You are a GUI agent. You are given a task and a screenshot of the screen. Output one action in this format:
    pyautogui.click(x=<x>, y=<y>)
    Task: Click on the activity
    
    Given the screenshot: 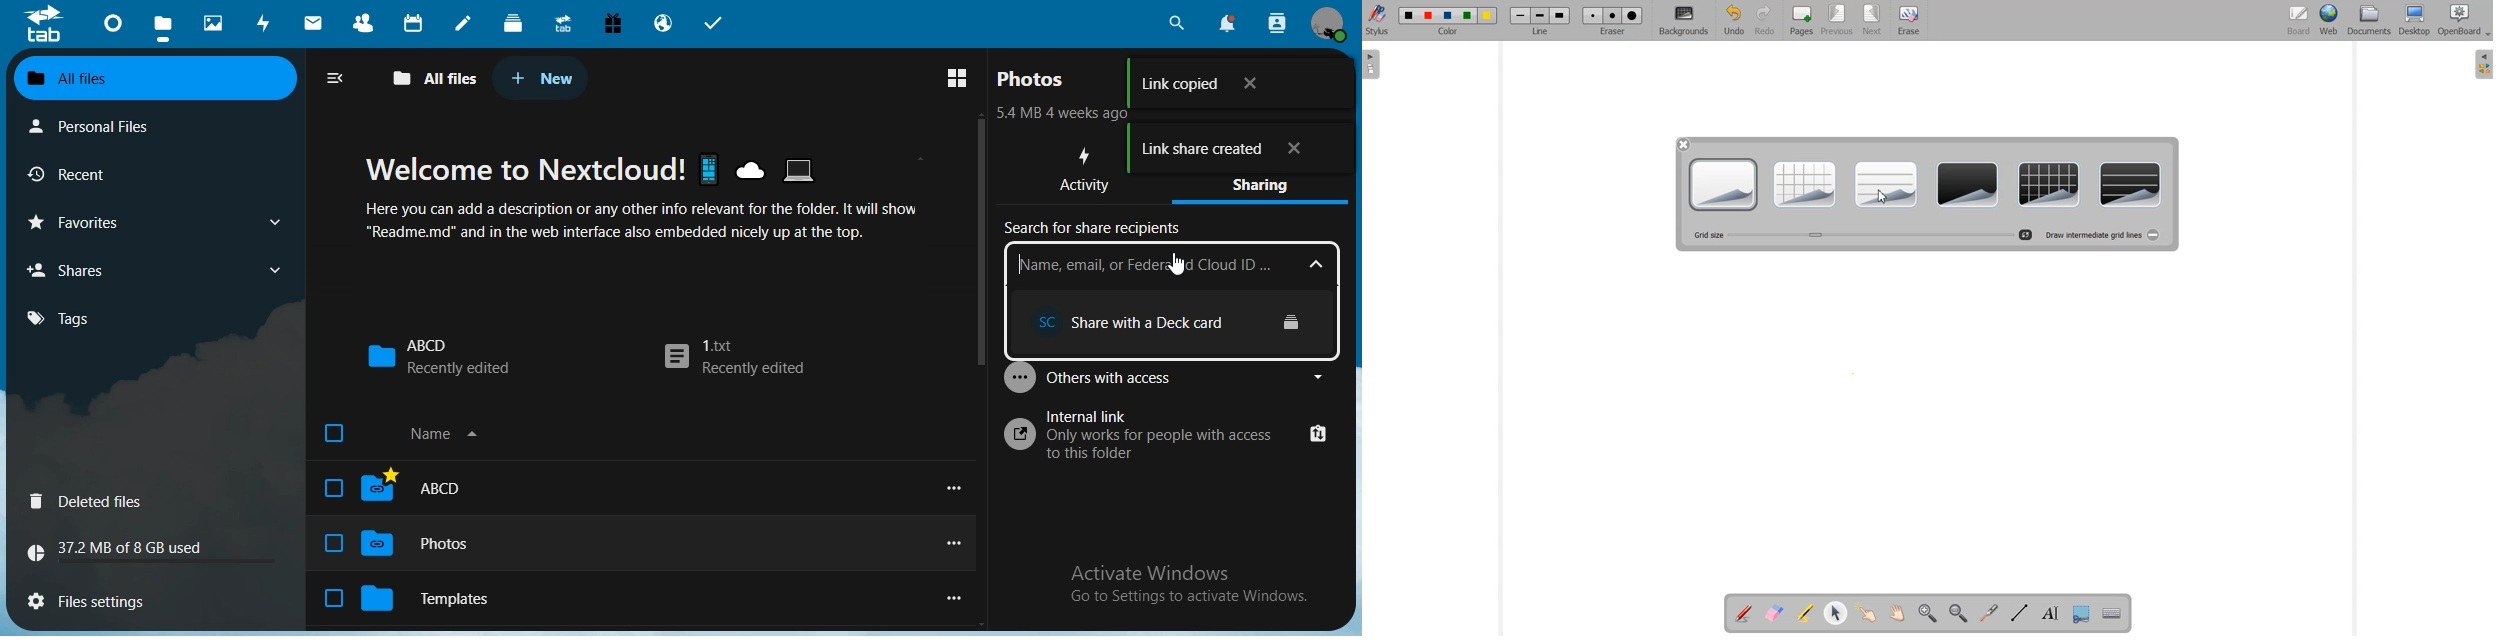 What is the action you would take?
    pyautogui.click(x=268, y=23)
    